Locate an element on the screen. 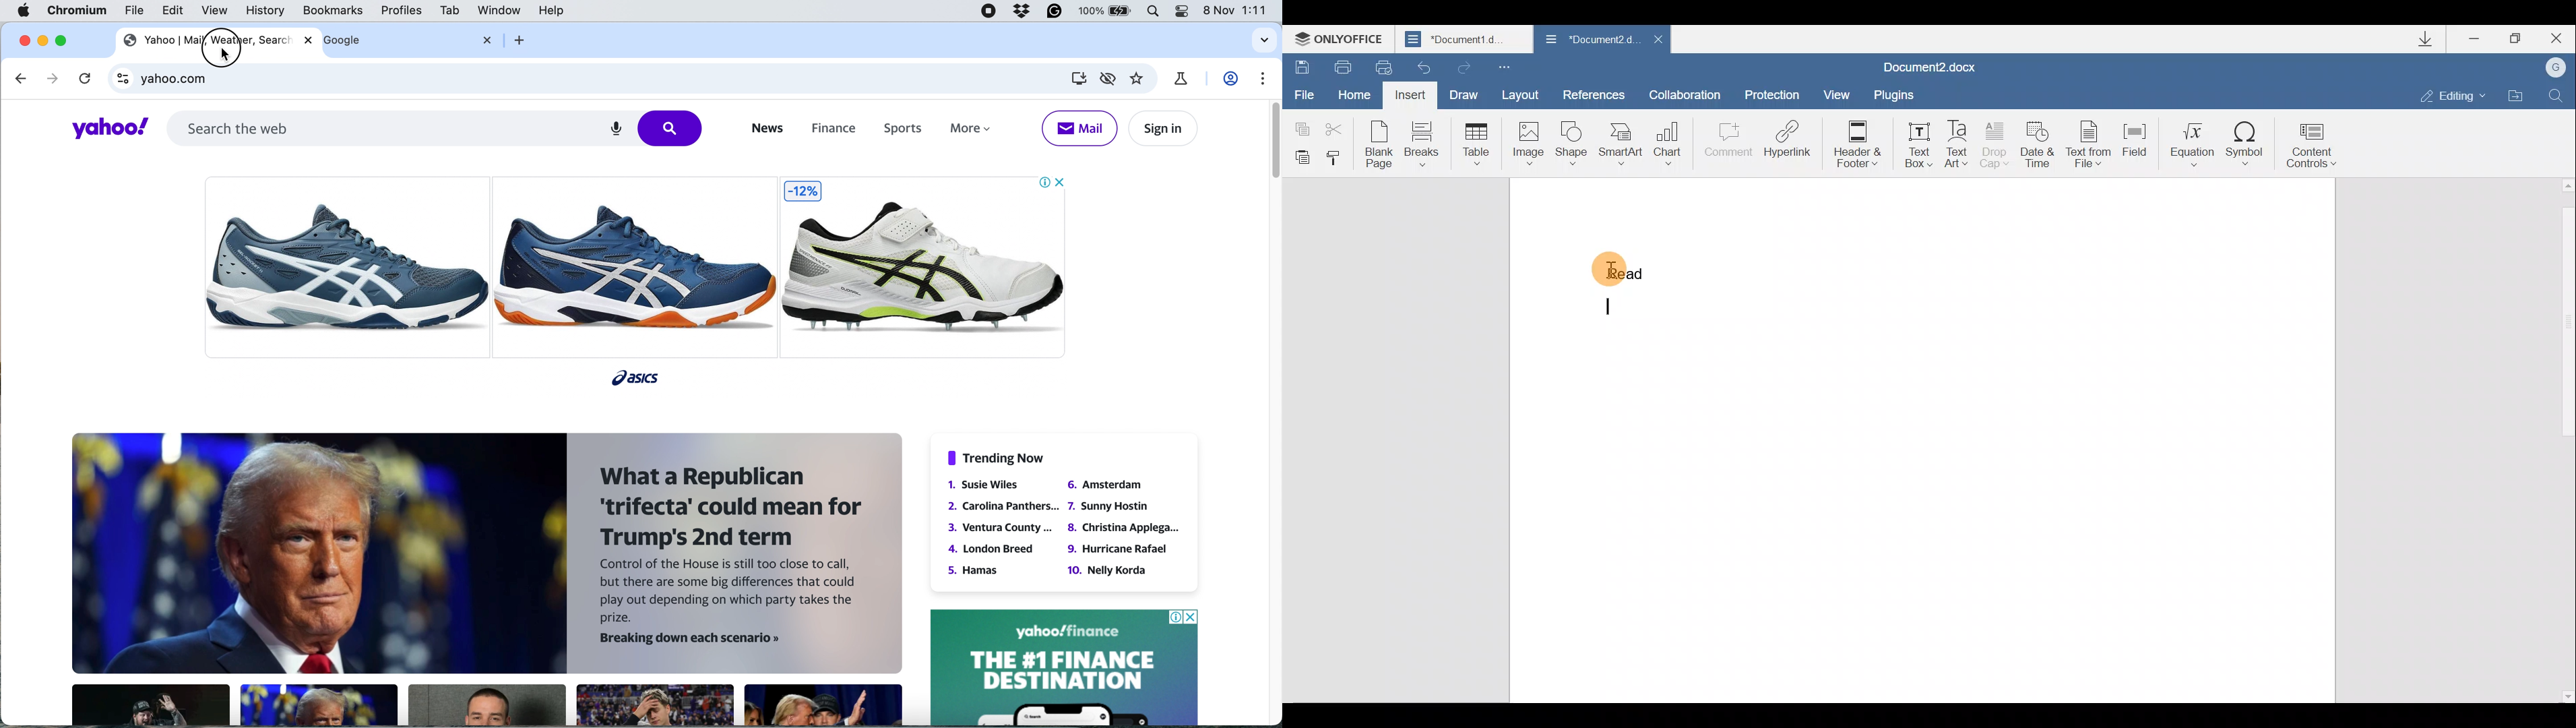 Image resolution: width=2576 pixels, height=728 pixels. Maximize is located at coordinates (2521, 38).